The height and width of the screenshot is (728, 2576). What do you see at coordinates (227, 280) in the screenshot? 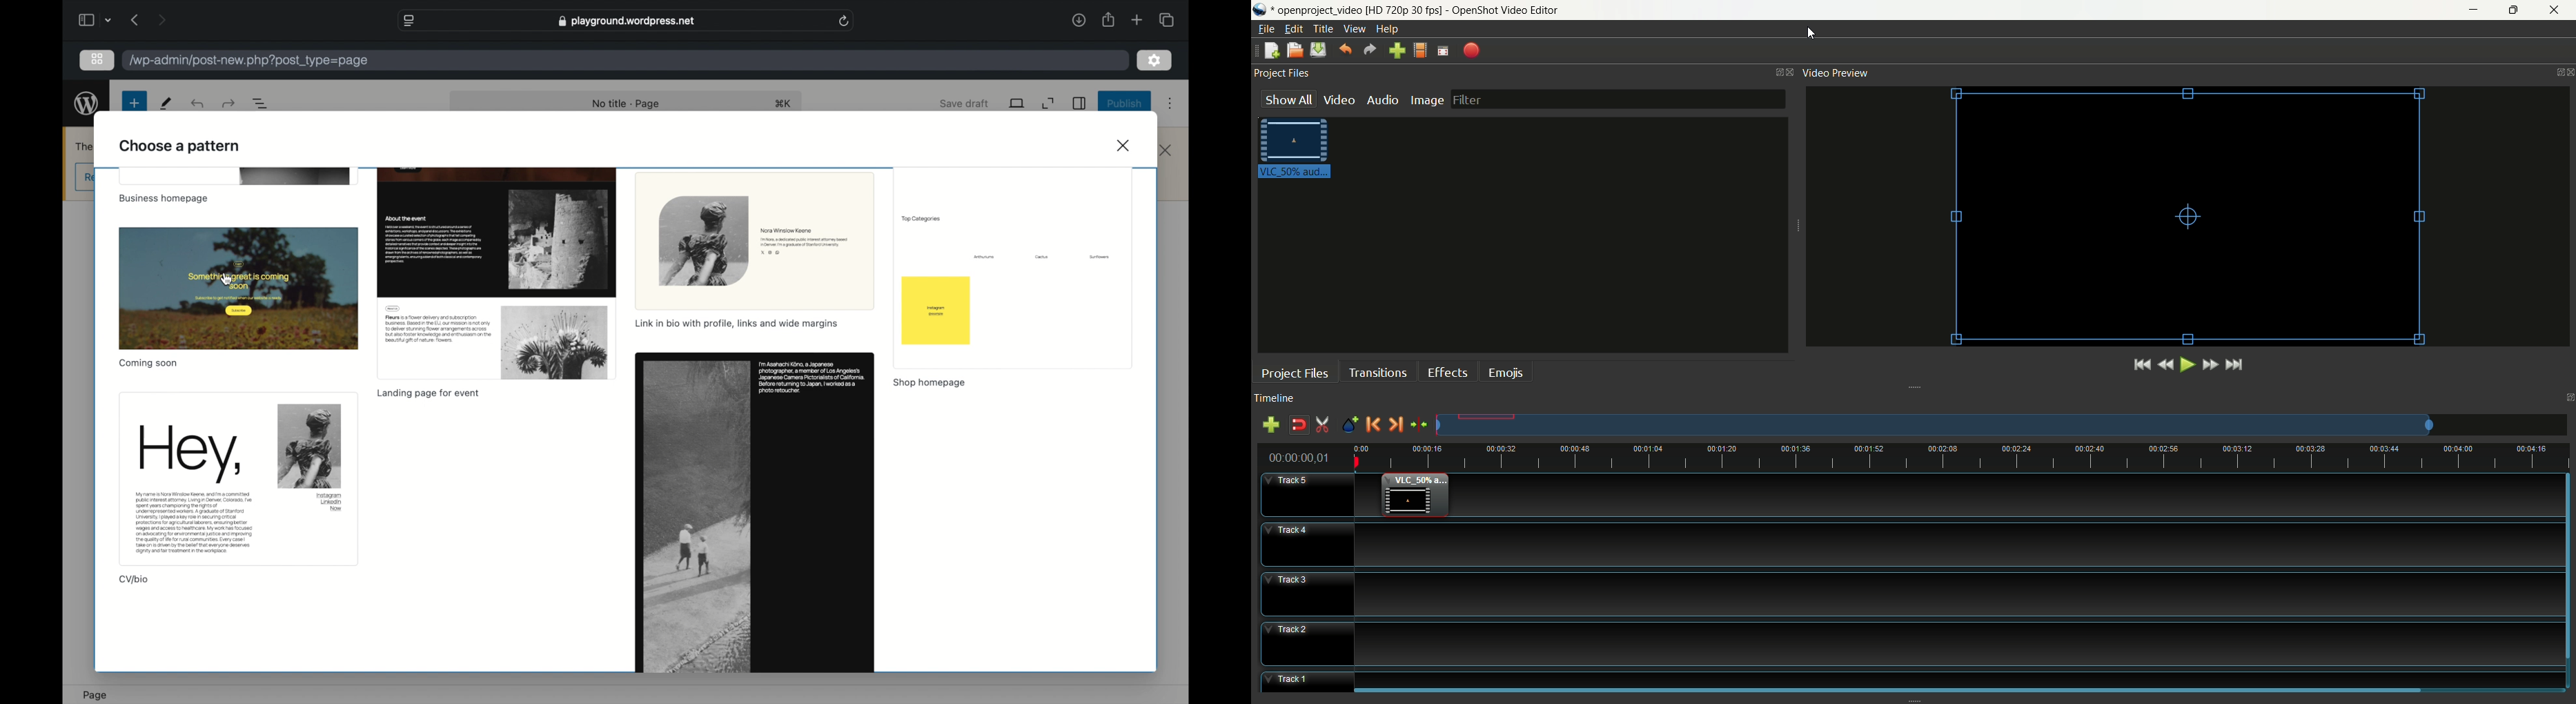
I see `cursor` at bounding box center [227, 280].